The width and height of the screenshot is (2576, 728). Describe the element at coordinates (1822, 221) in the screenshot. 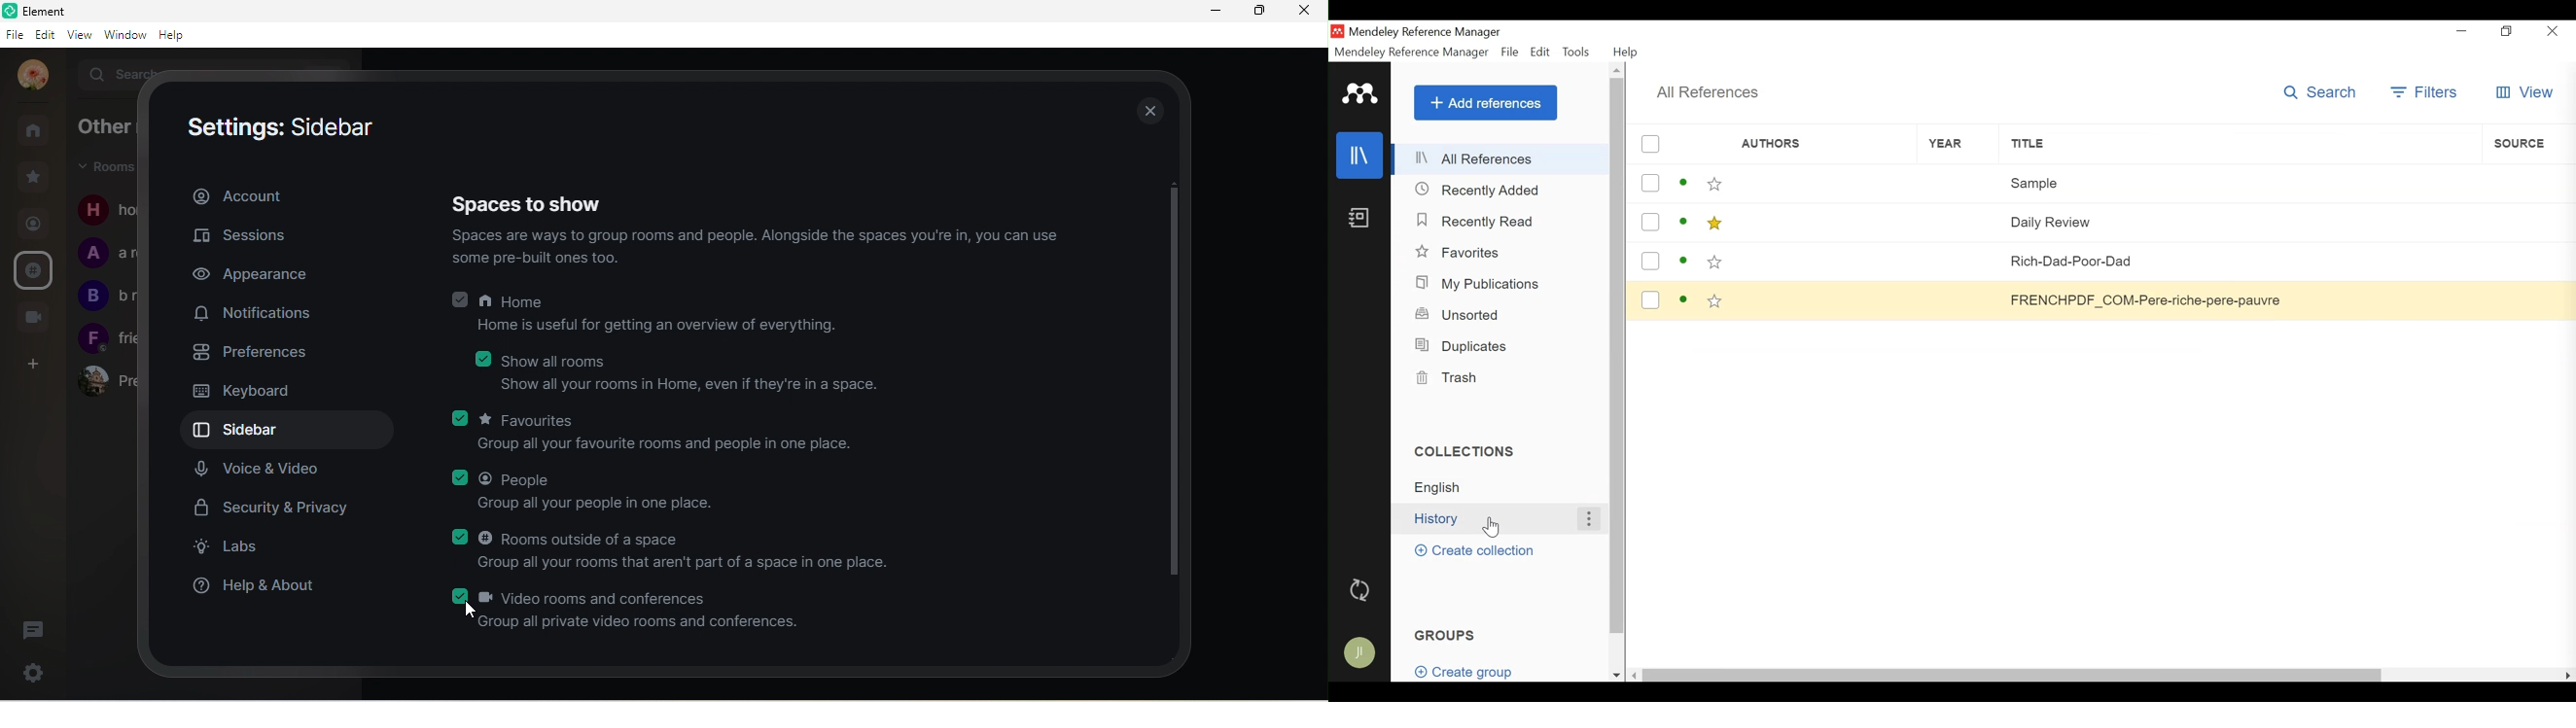

I see `Authors` at that location.